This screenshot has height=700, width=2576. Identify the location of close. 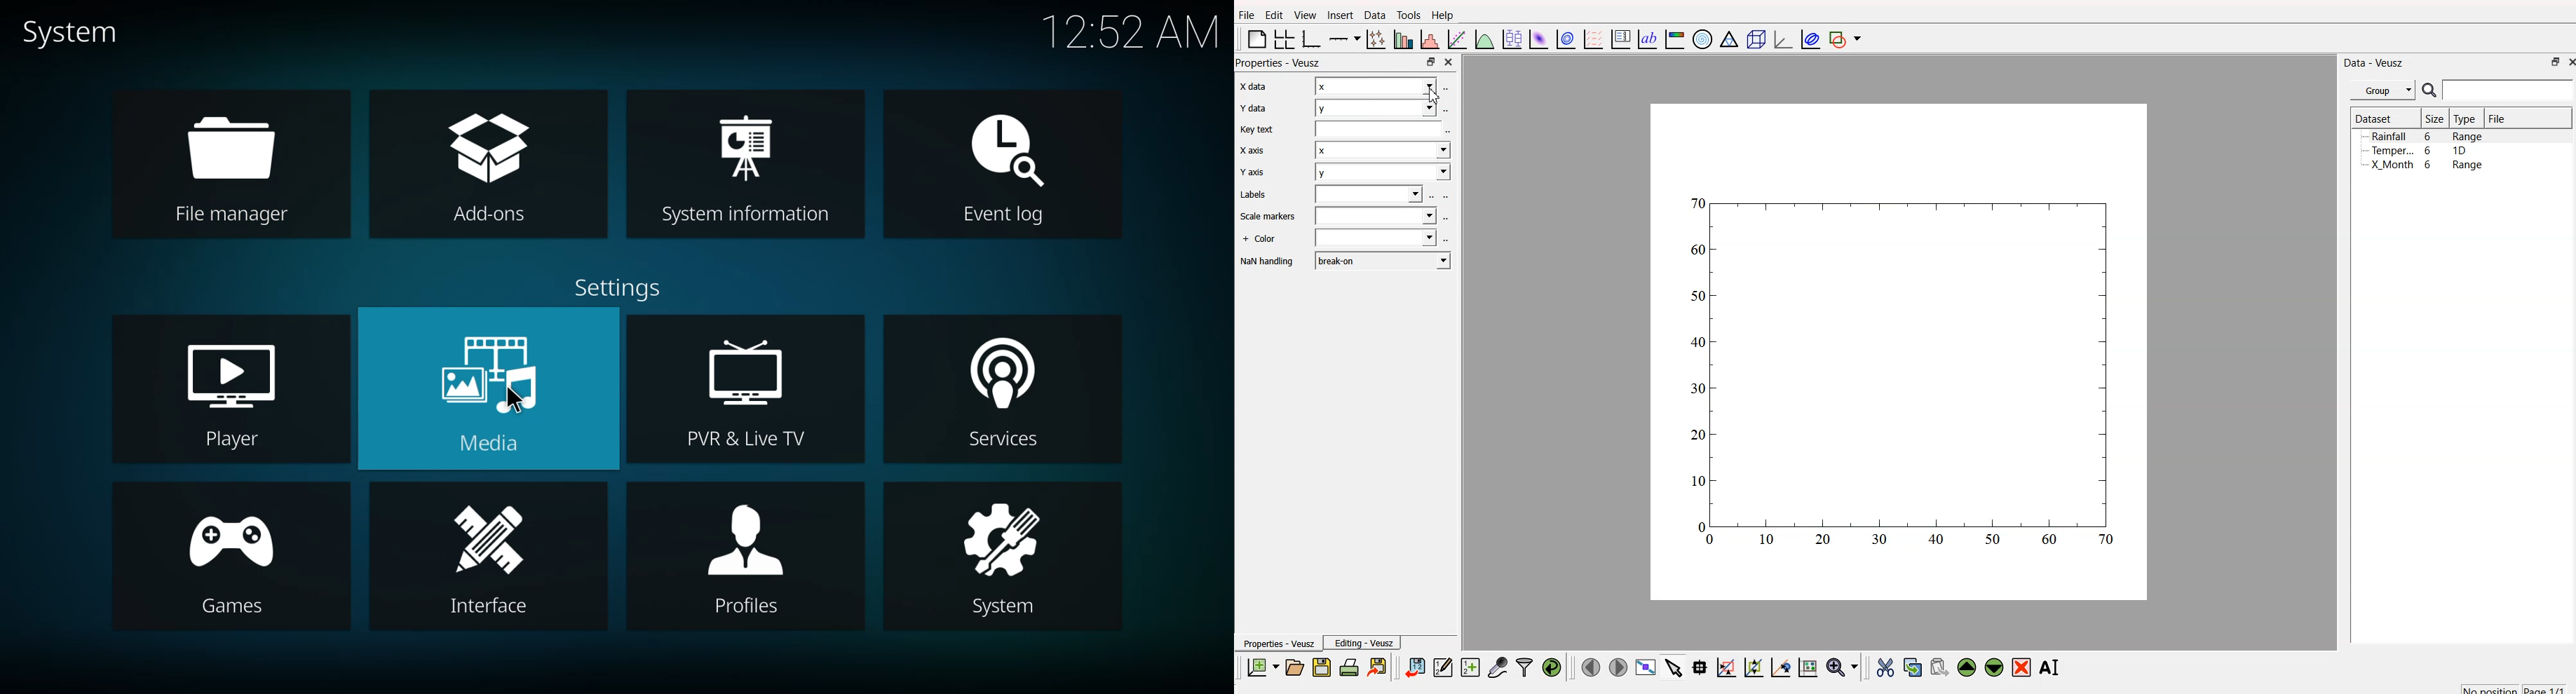
(2569, 63).